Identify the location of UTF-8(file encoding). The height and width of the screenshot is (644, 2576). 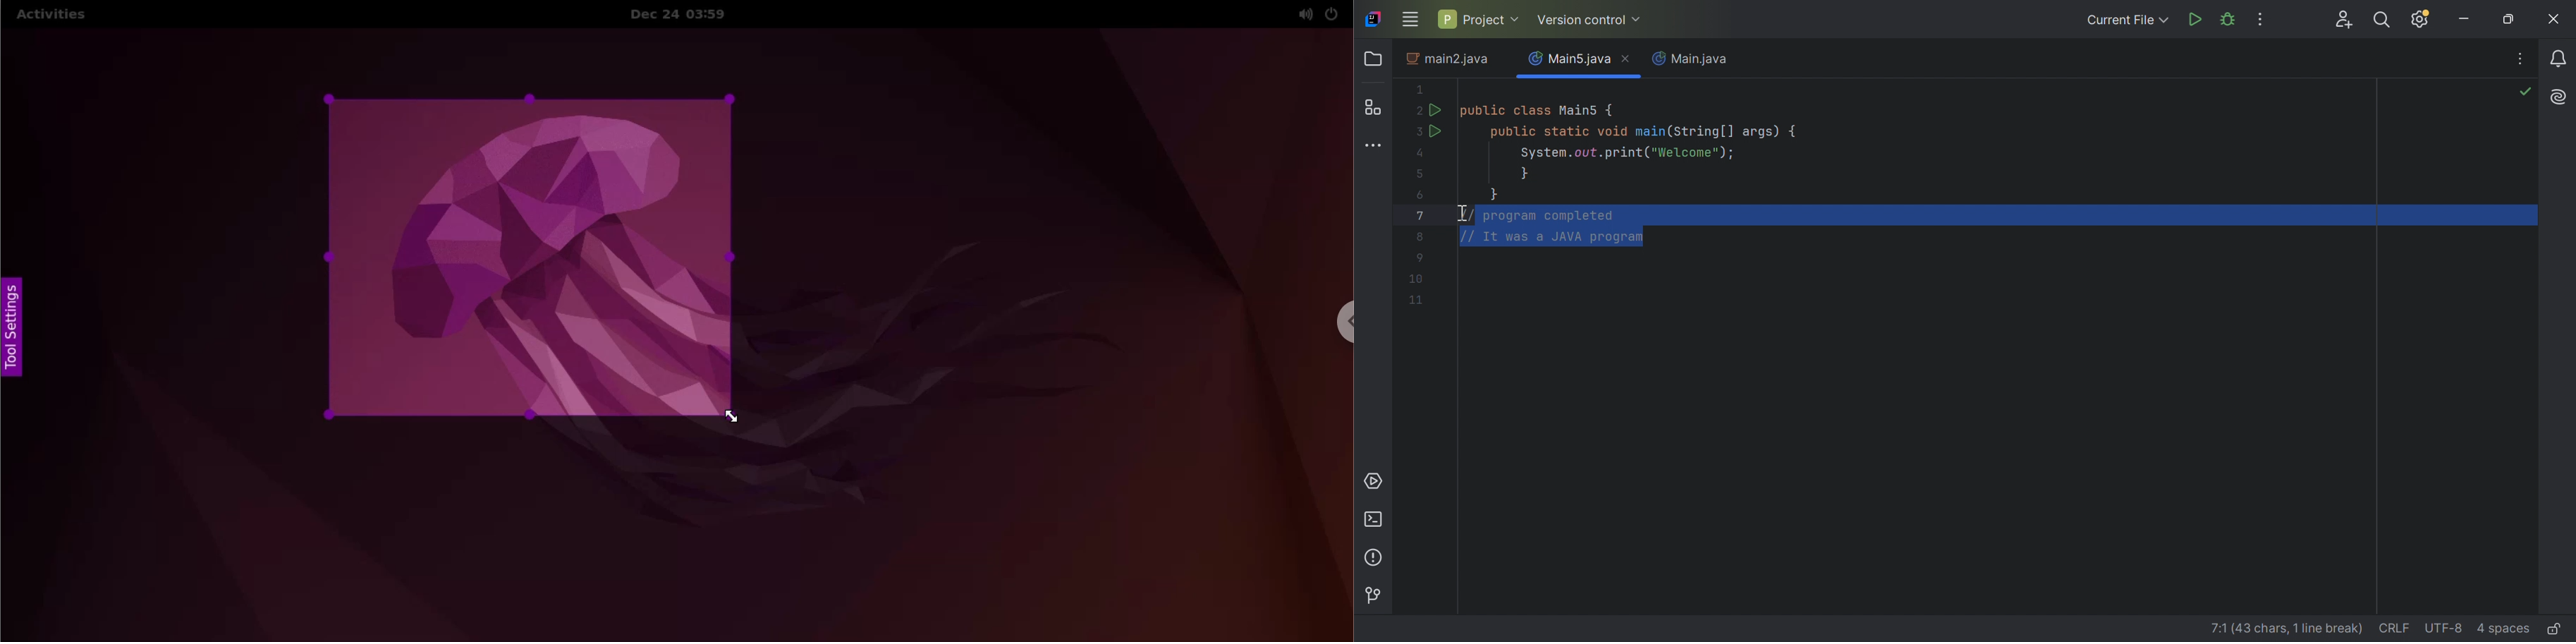
(2443, 629).